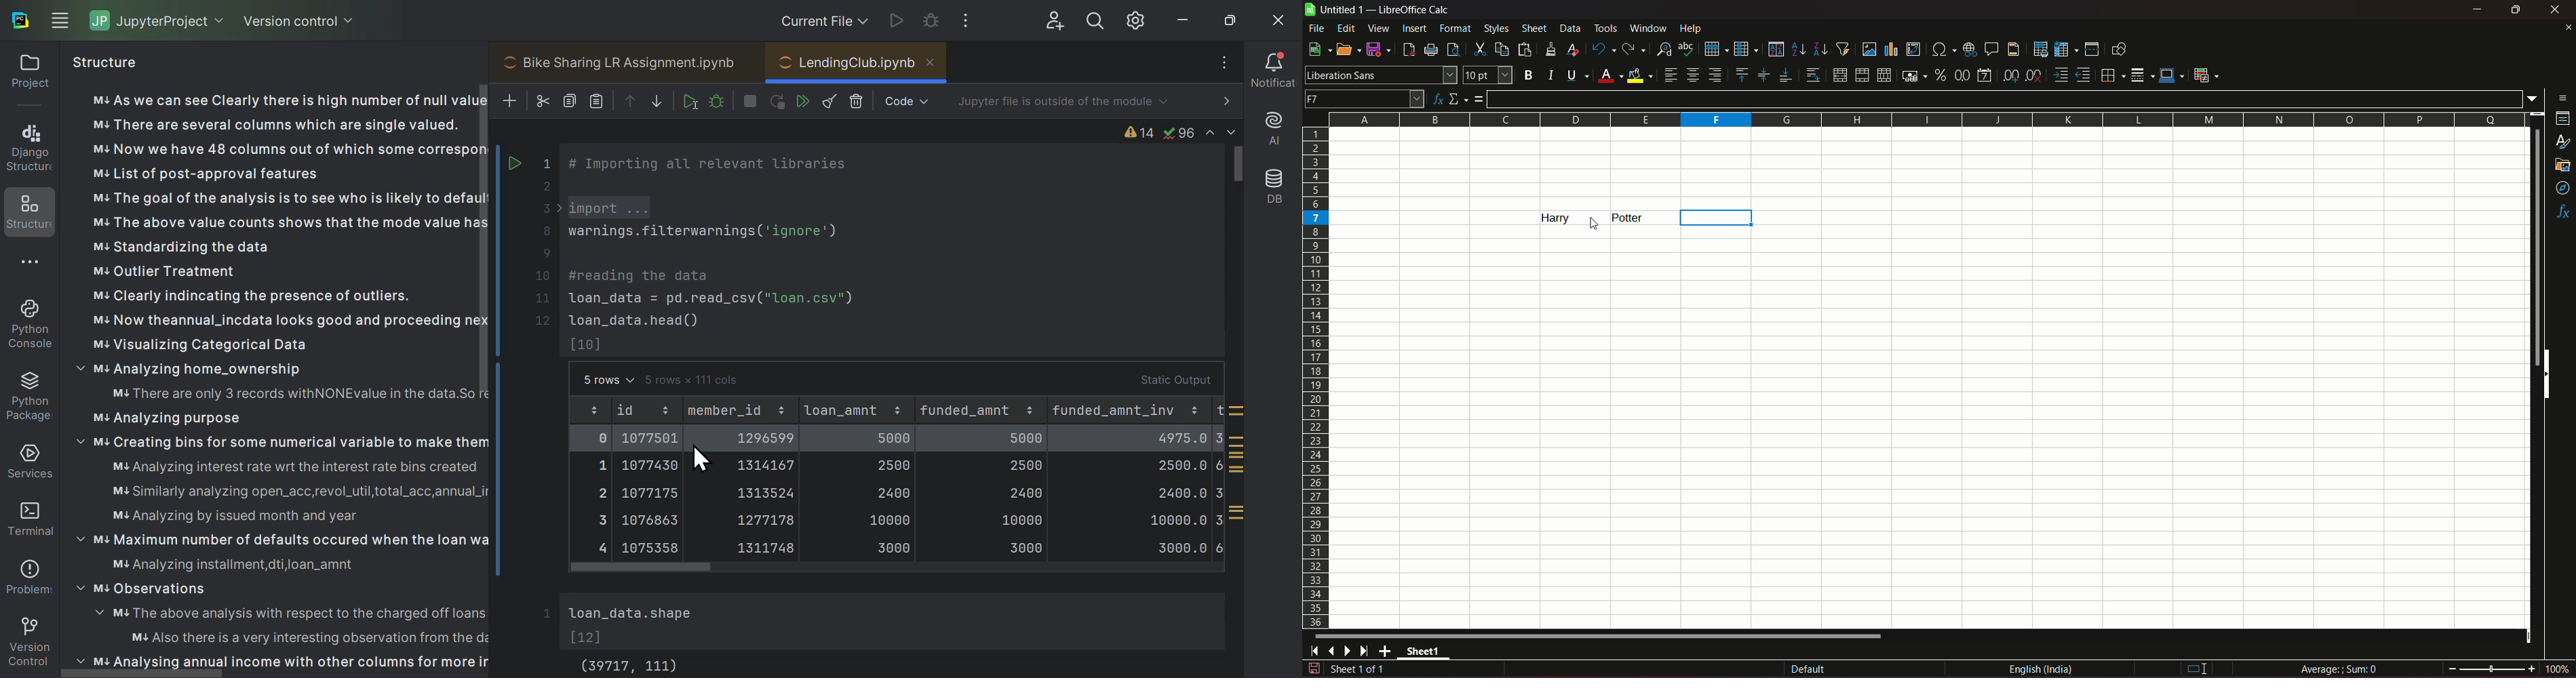 The height and width of the screenshot is (700, 2576). Describe the element at coordinates (1413, 27) in the screenshot. I see `insert` at that location.